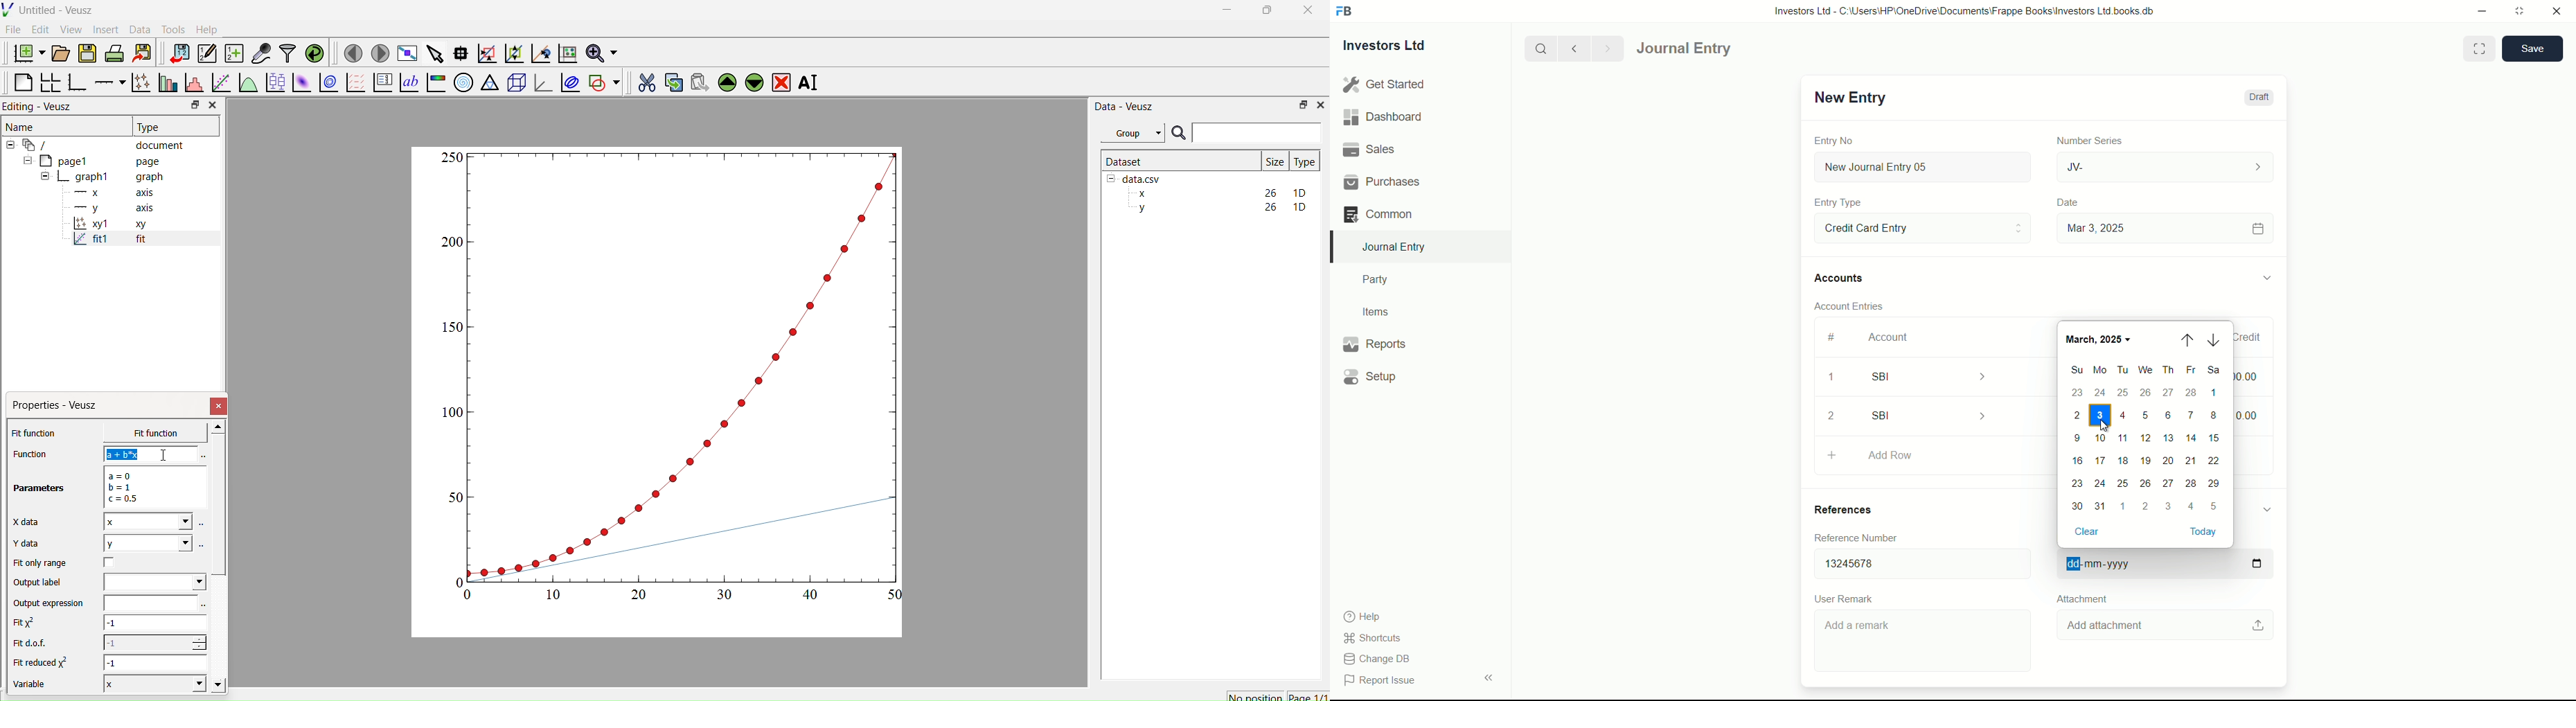 This screenshot has width=2576, height=728. I want to click on dates, so click(2144, 450).